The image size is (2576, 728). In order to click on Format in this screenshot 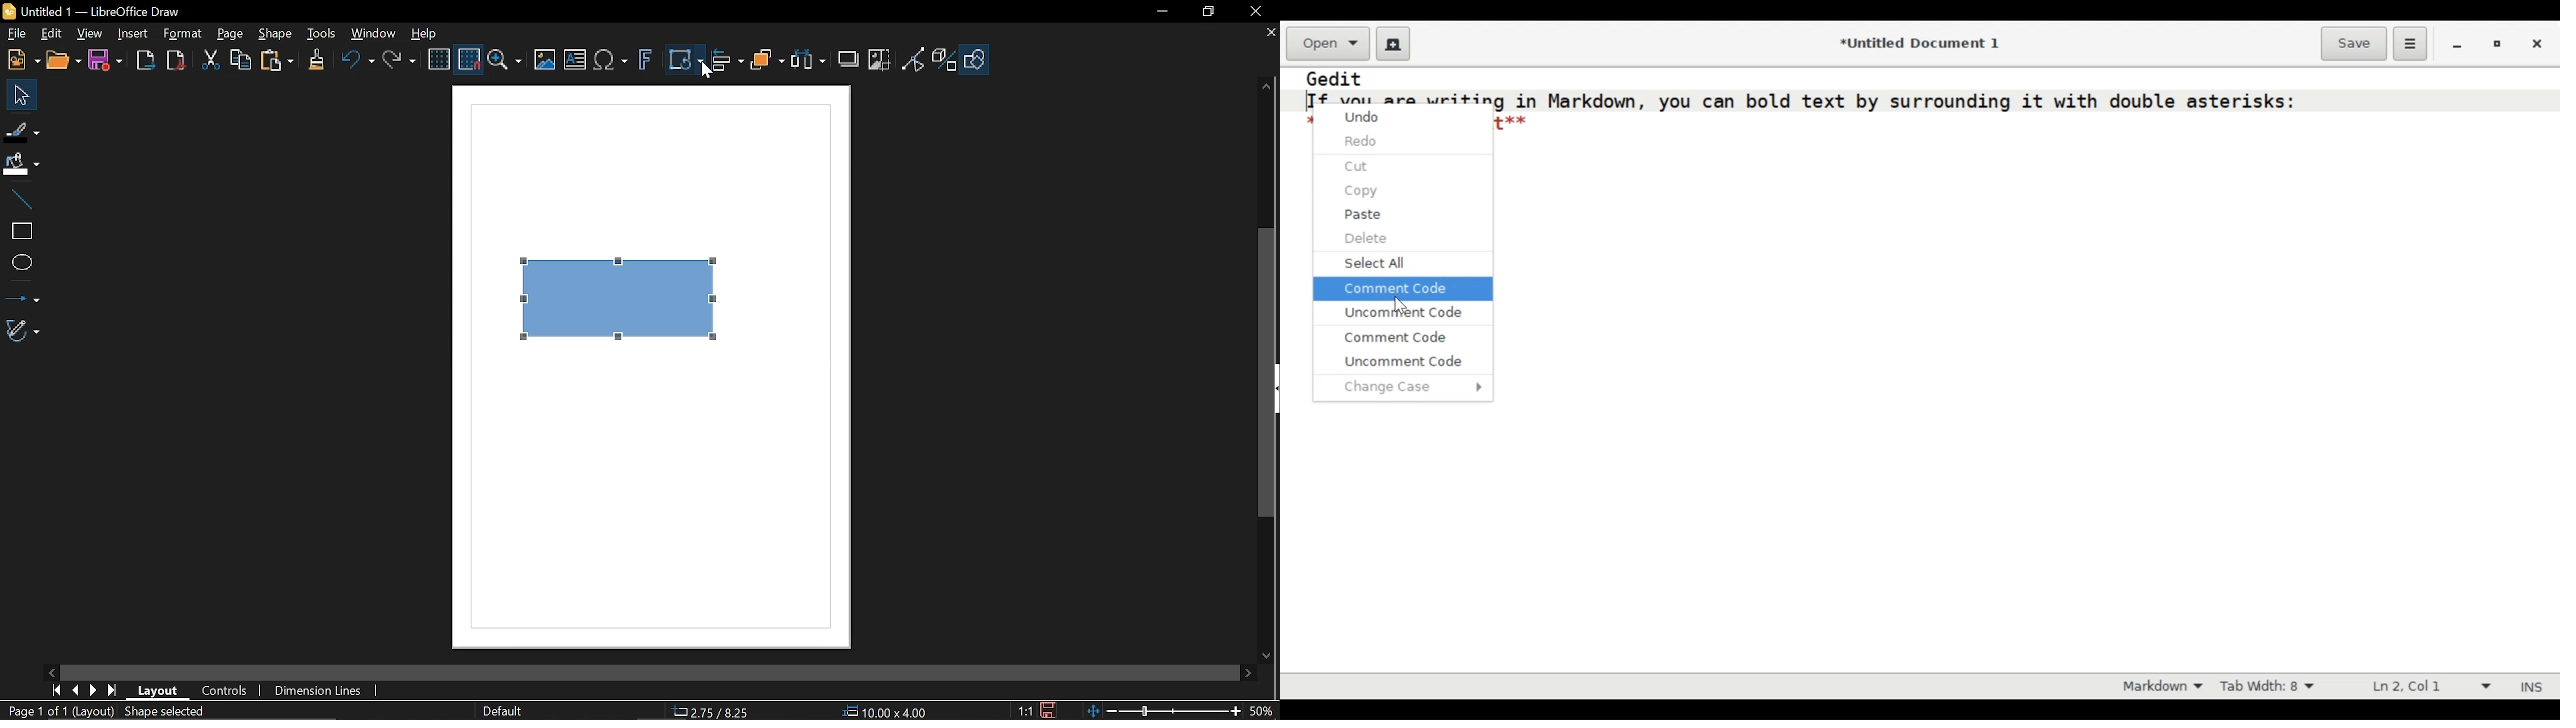, I will do `click(181, 34)`.